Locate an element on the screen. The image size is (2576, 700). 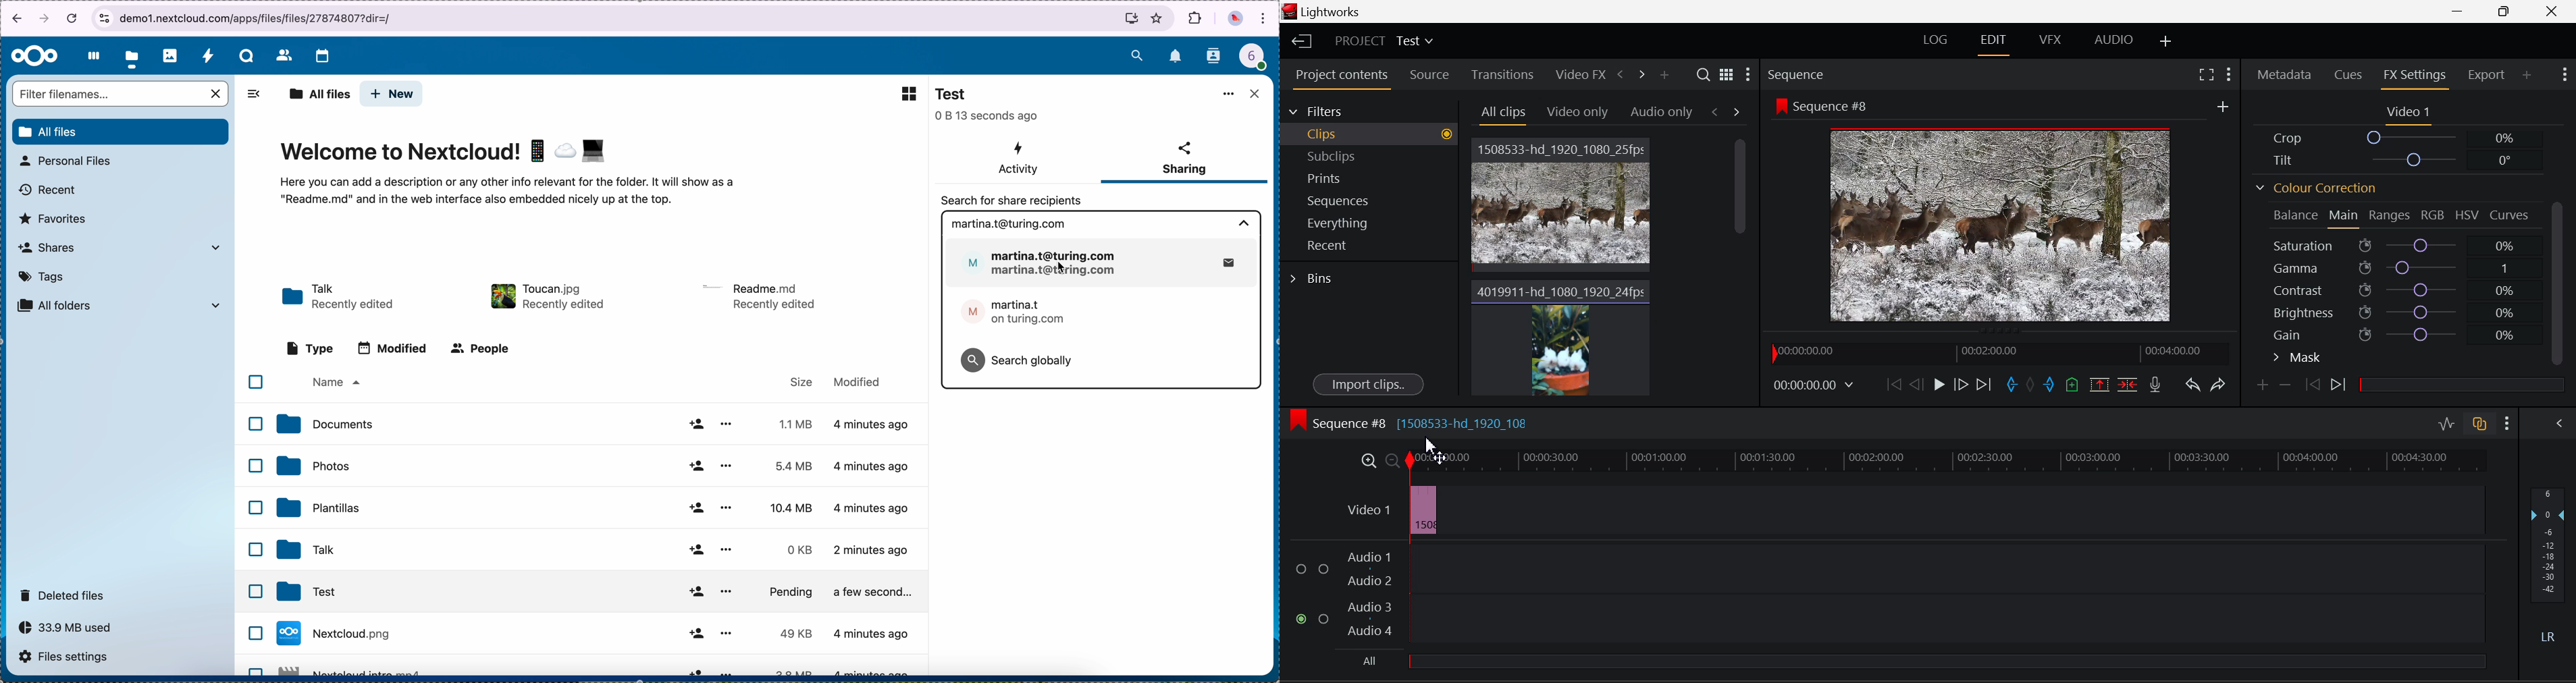
RGB is located at coordinates (2433, 216).